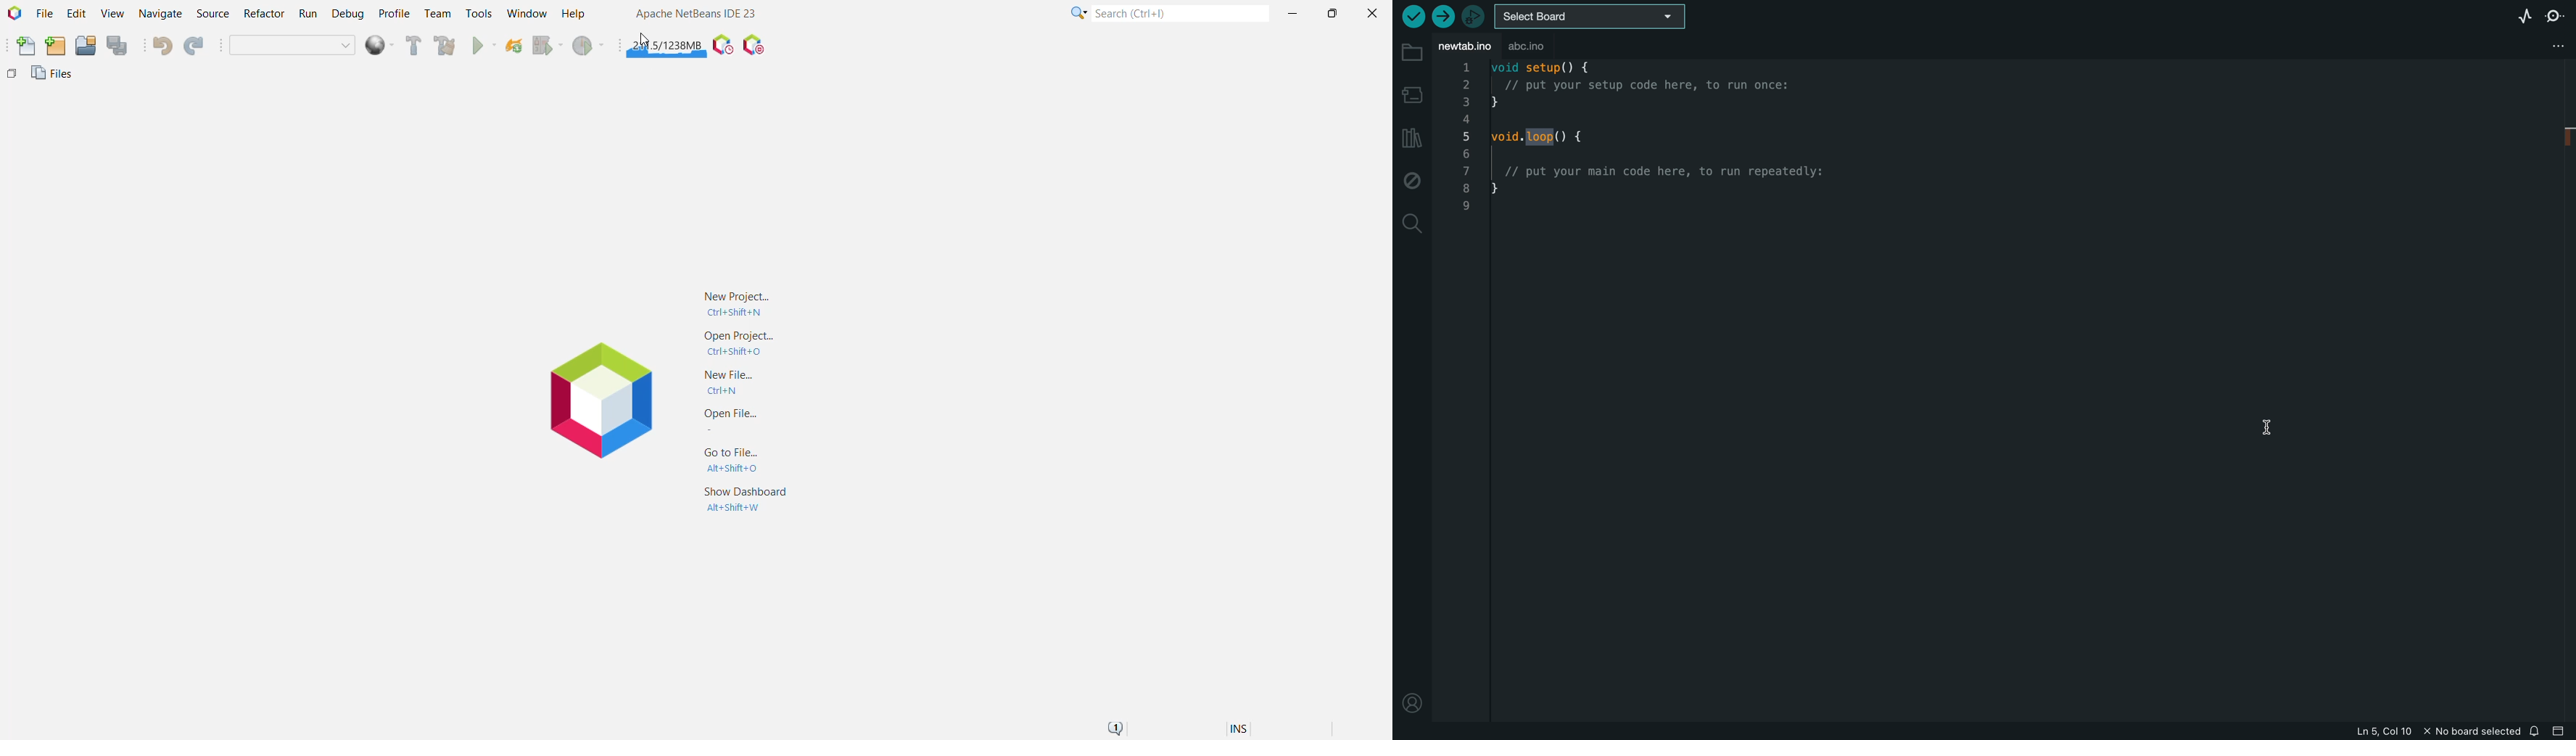  Describe the element at coordinates (1334, 12) in the screenshot. I see `Maximize` at that location.